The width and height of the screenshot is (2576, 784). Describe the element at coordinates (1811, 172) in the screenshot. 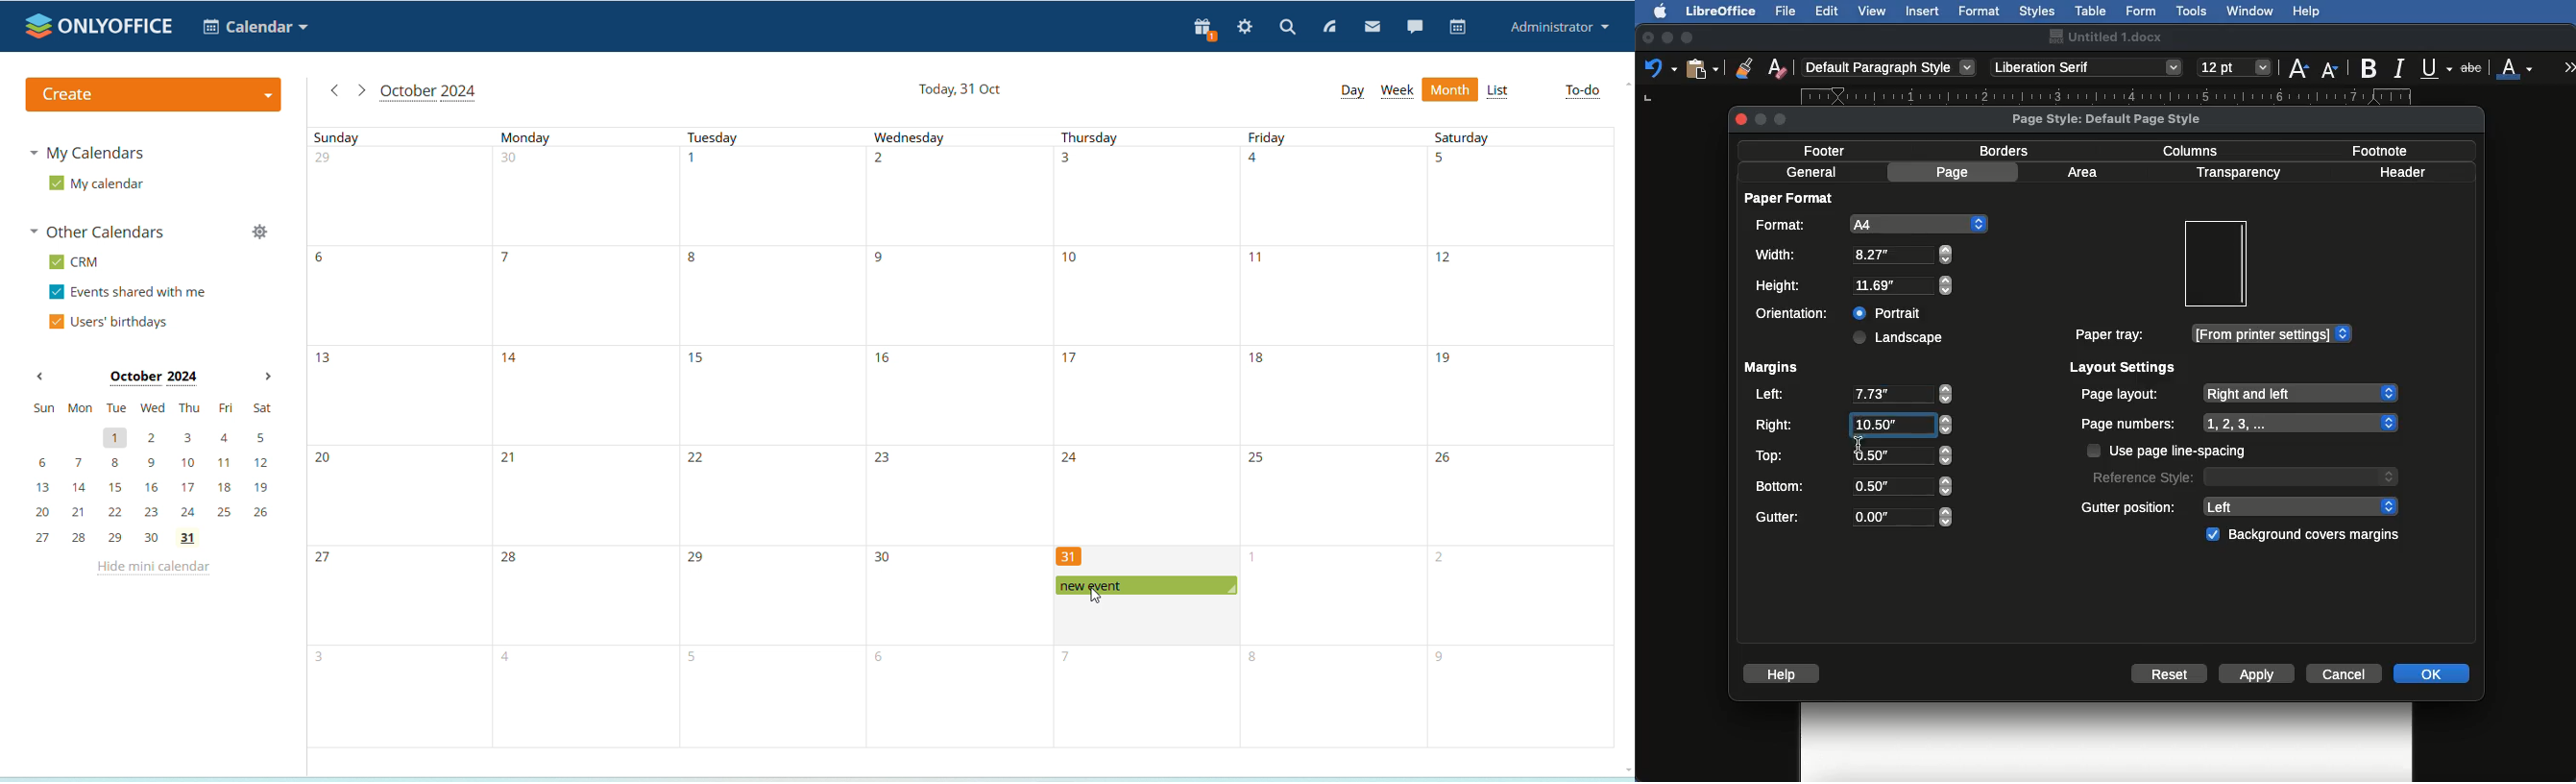

I see `General` at that location.